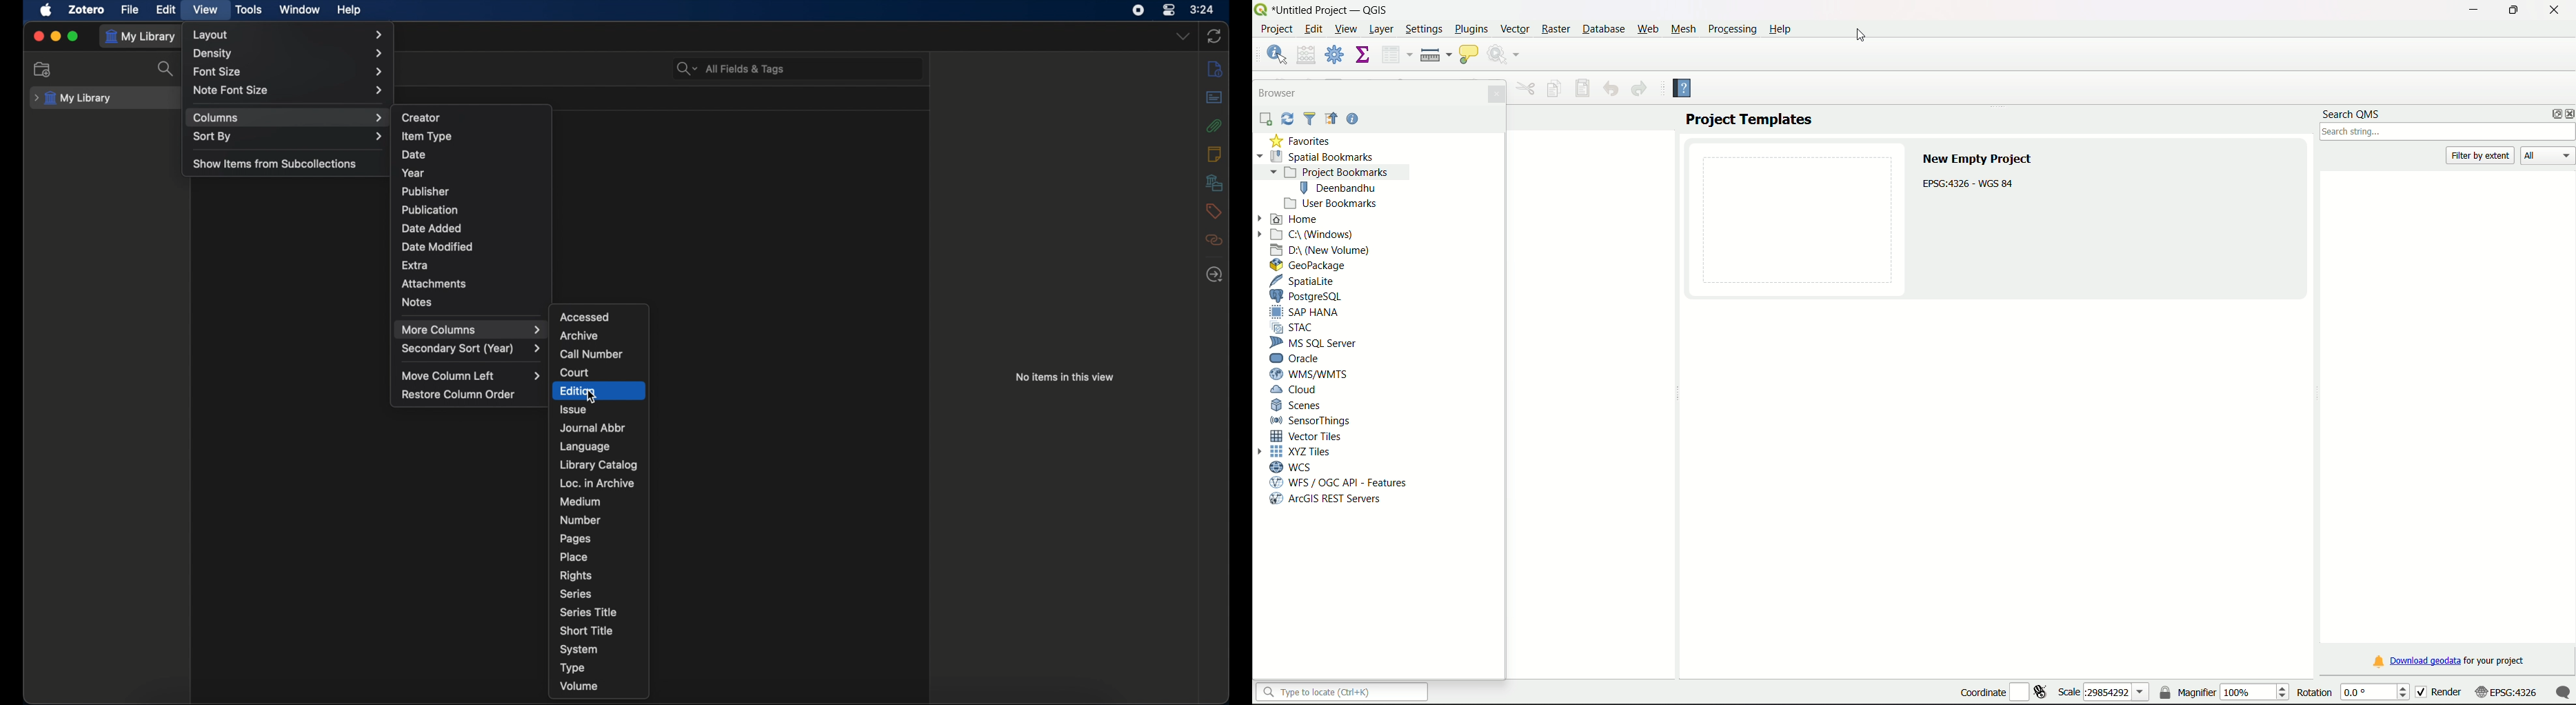 This screenshot has width=2576, height=728. What do you see at coordinates (1214, 211) in the screenshot?
I see `tags` at bounding box center [1214, 211].